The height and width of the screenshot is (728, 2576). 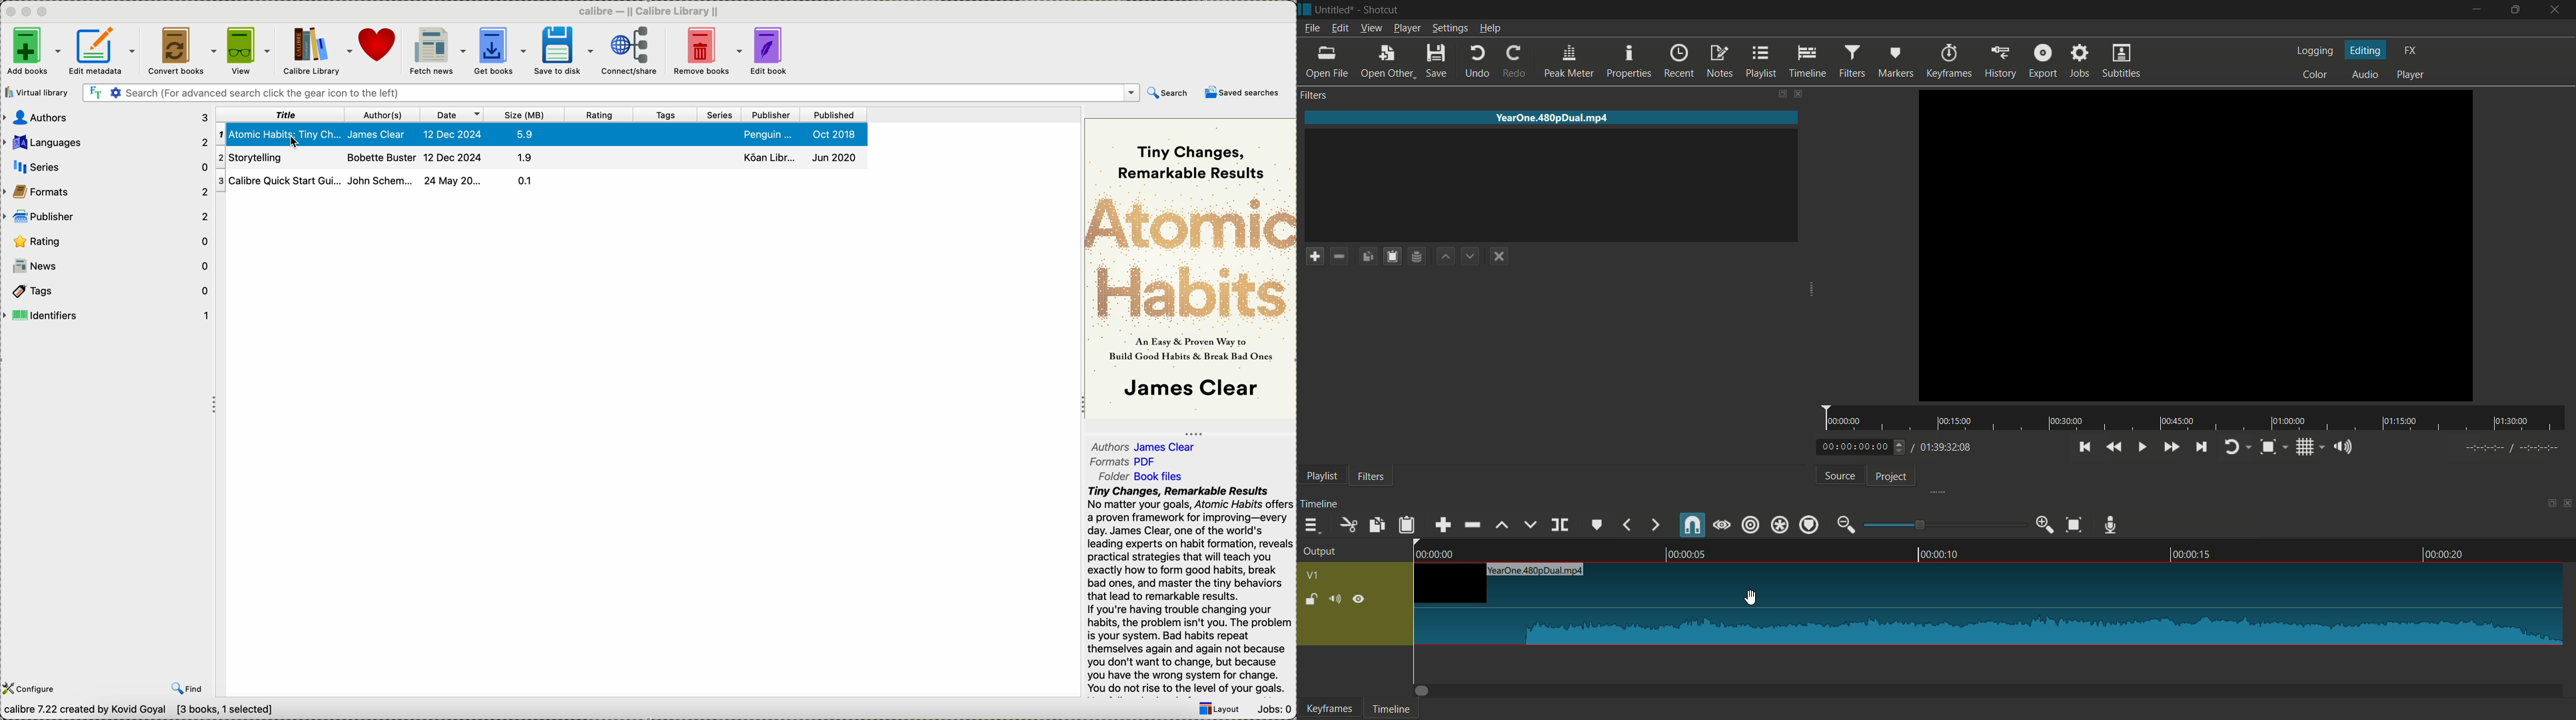 What do you see at coordinates (1846, 421) in the screenshot?
I see `00:00:00` at bounding box center [1846, 421].